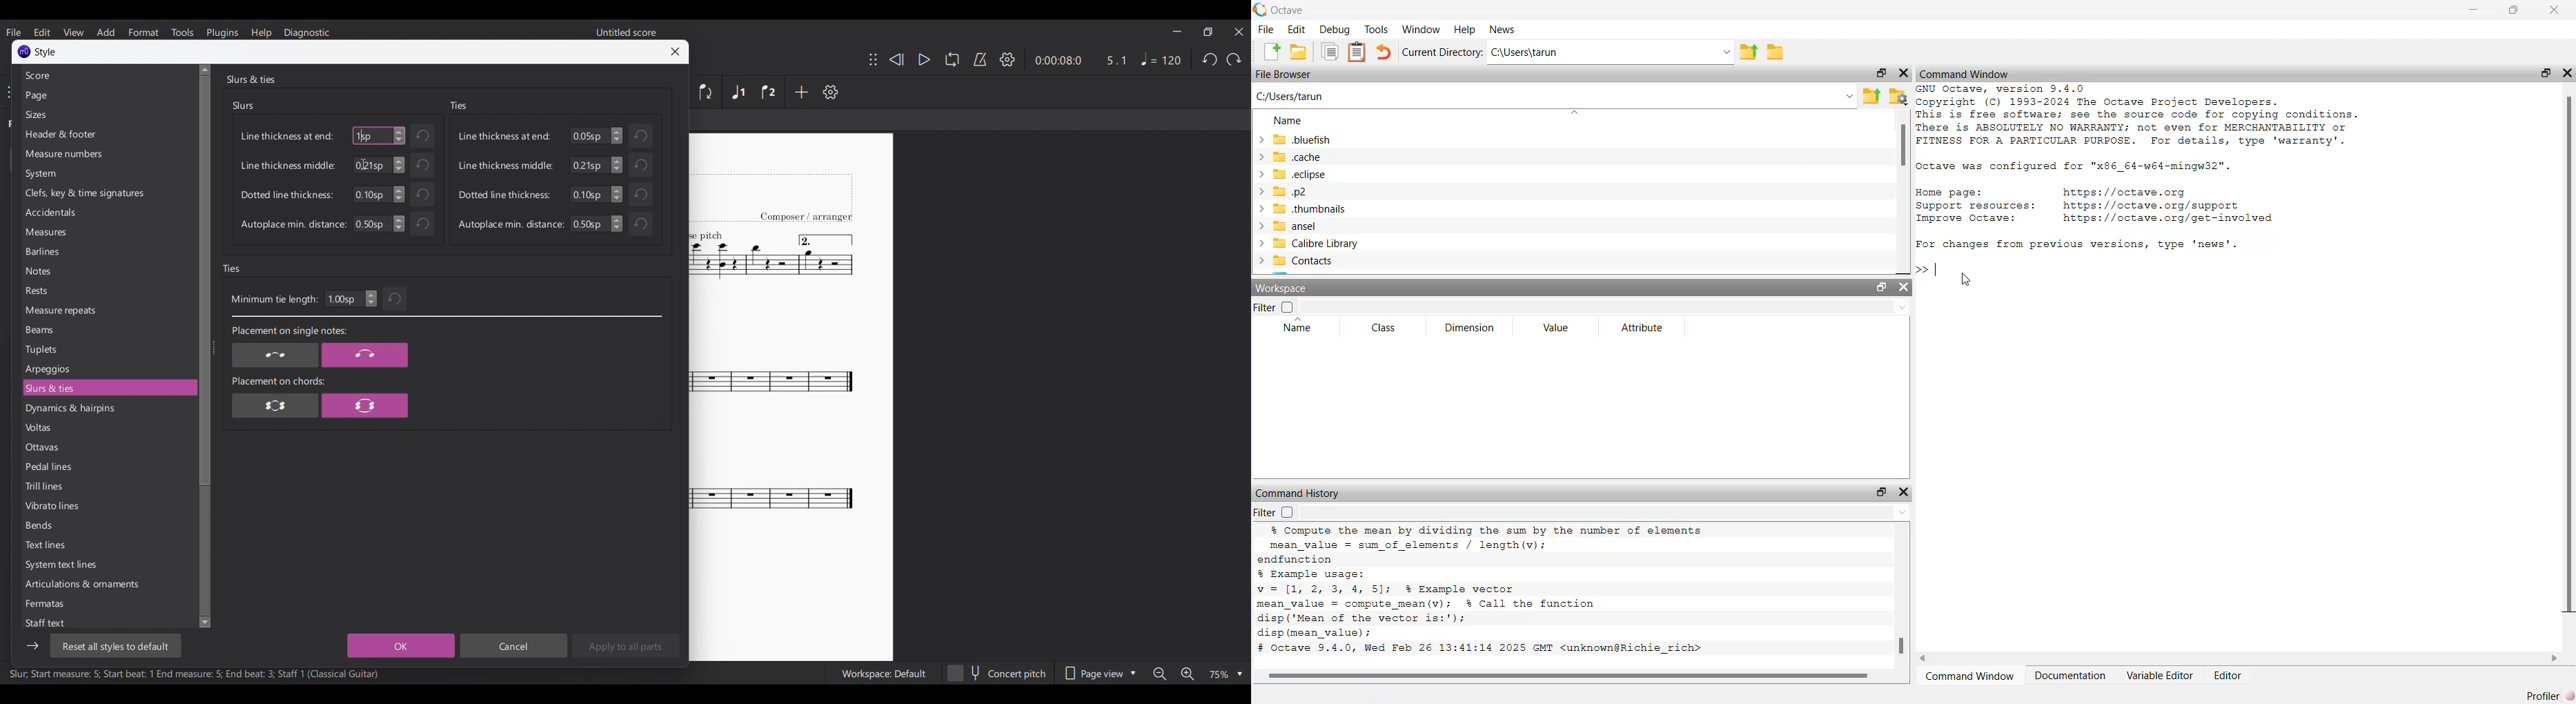 This screenshot has height=728, width=2576. I want to click on Articulations & ornaments, so click(108, 584).